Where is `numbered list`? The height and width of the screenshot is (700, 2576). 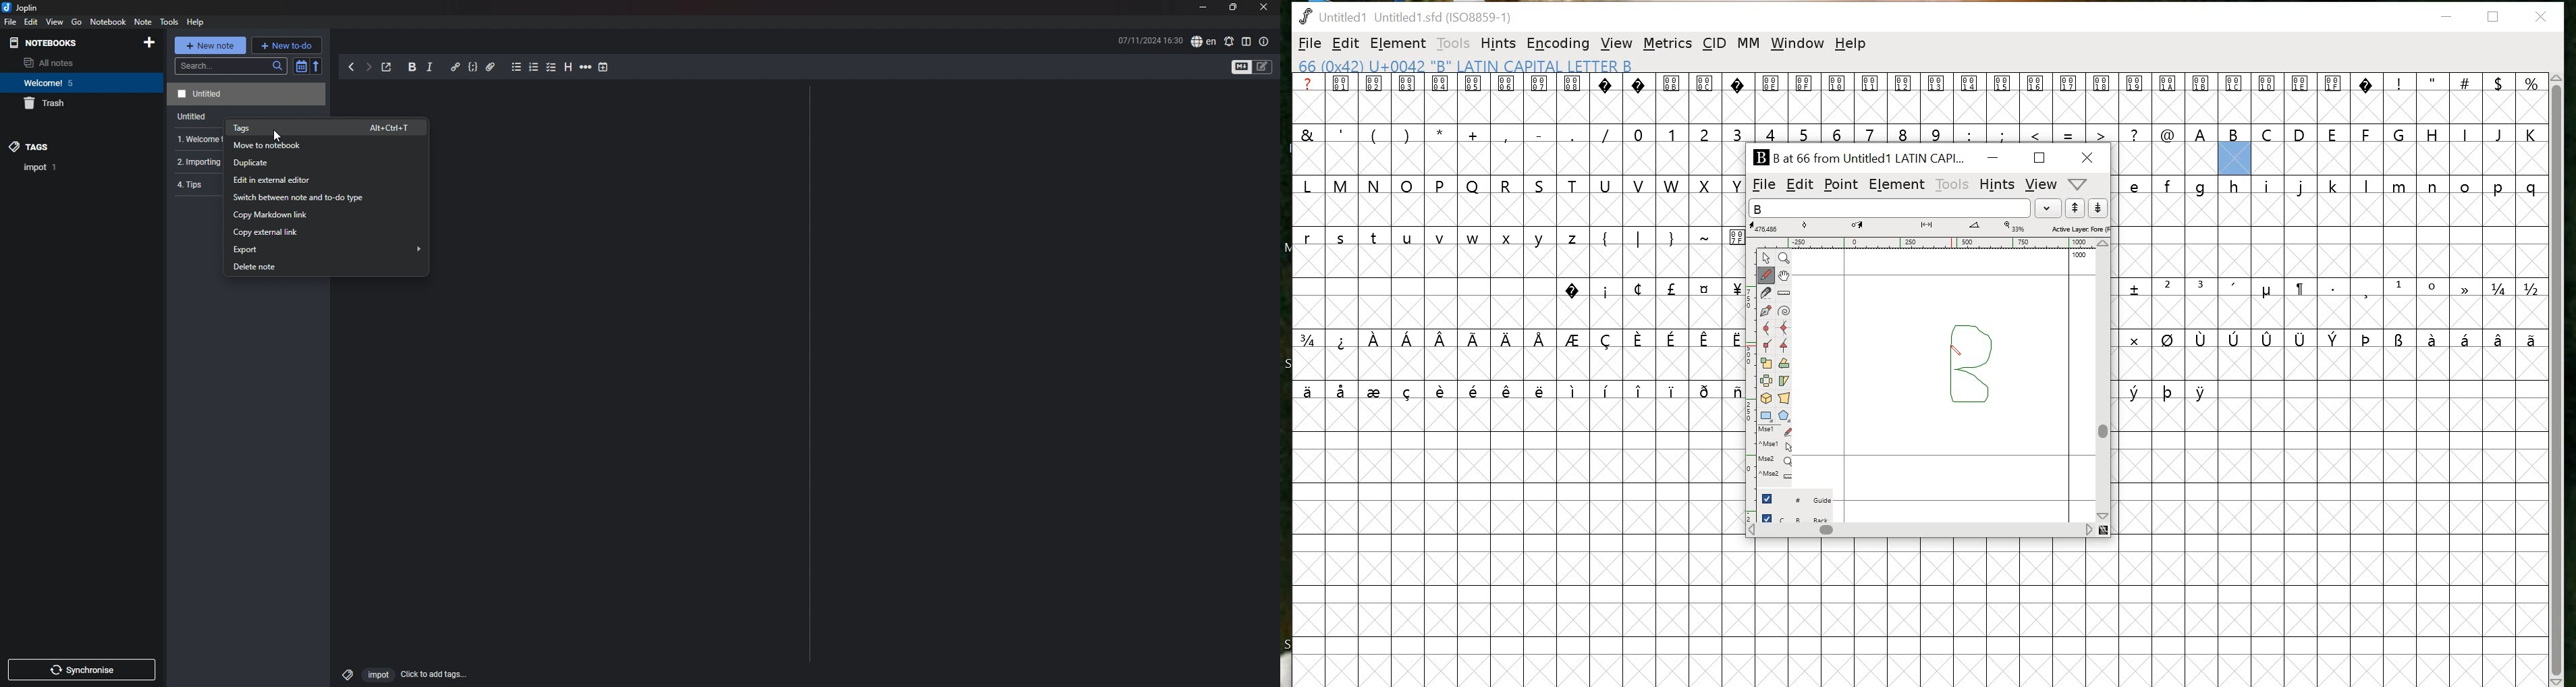 numbered list is located at coordinates (534, 67).